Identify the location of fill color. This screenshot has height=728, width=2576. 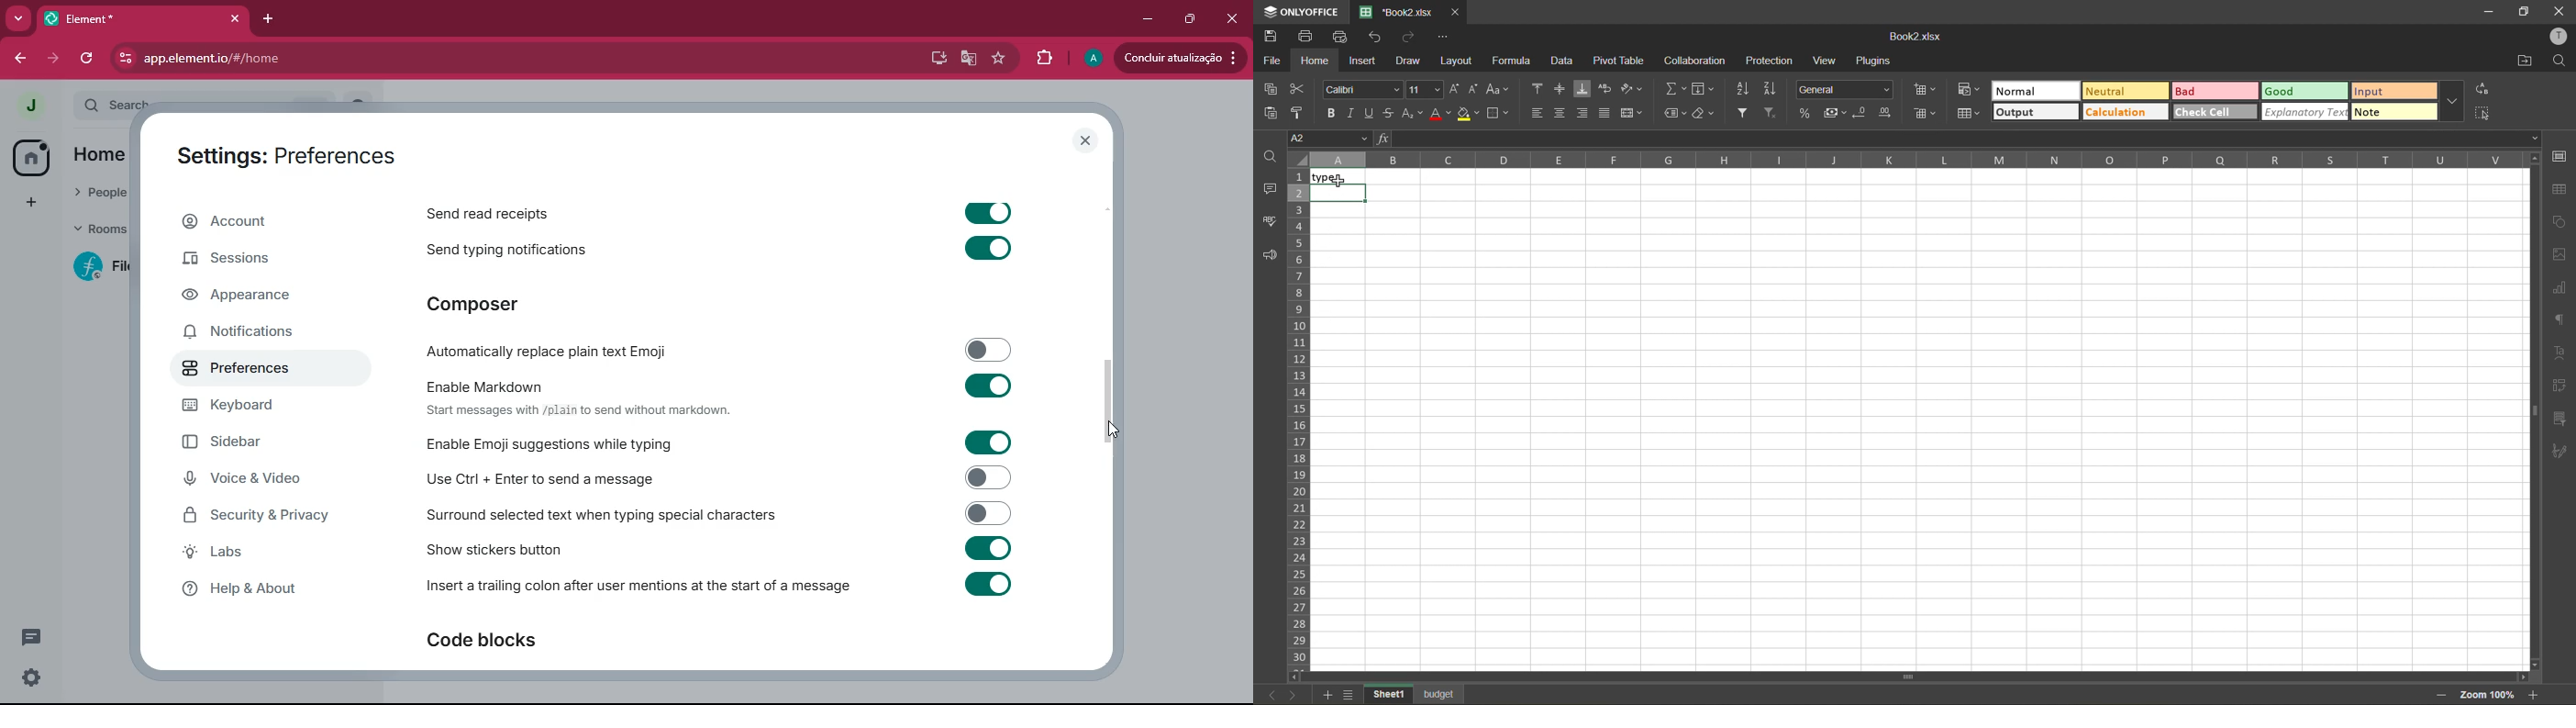
(1468, 113).